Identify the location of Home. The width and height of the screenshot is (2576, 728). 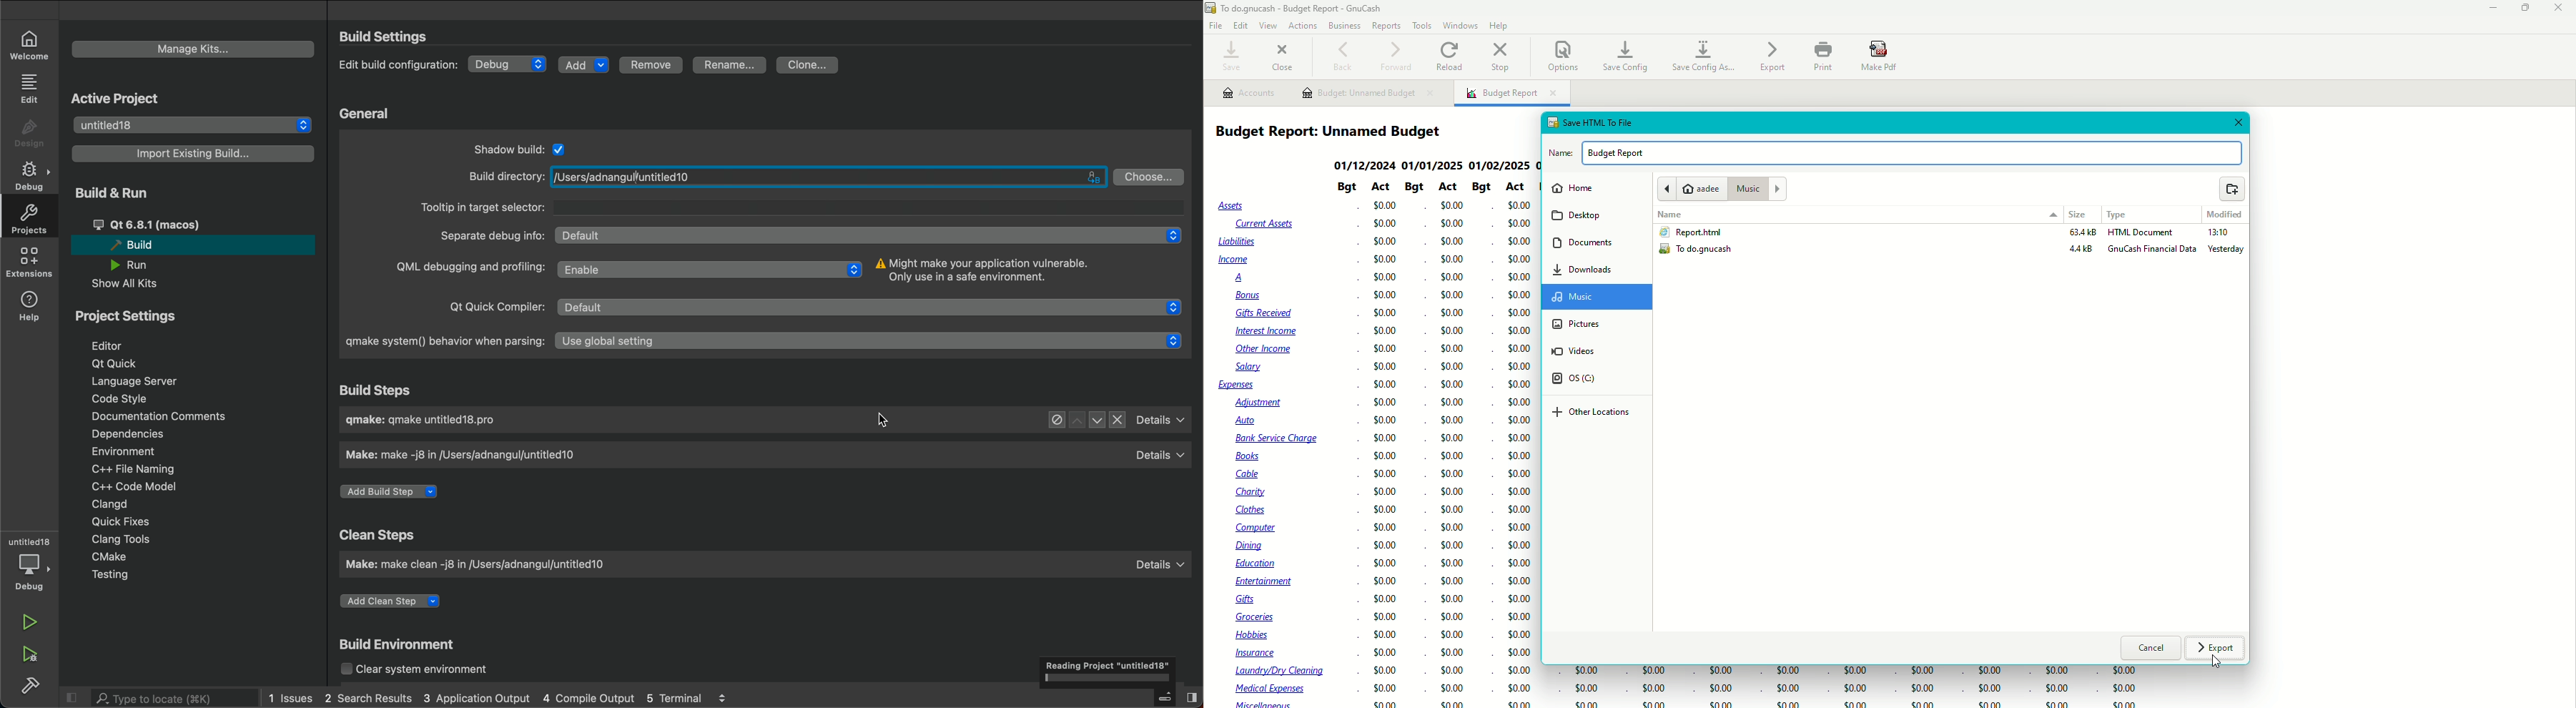
(1572, 188).